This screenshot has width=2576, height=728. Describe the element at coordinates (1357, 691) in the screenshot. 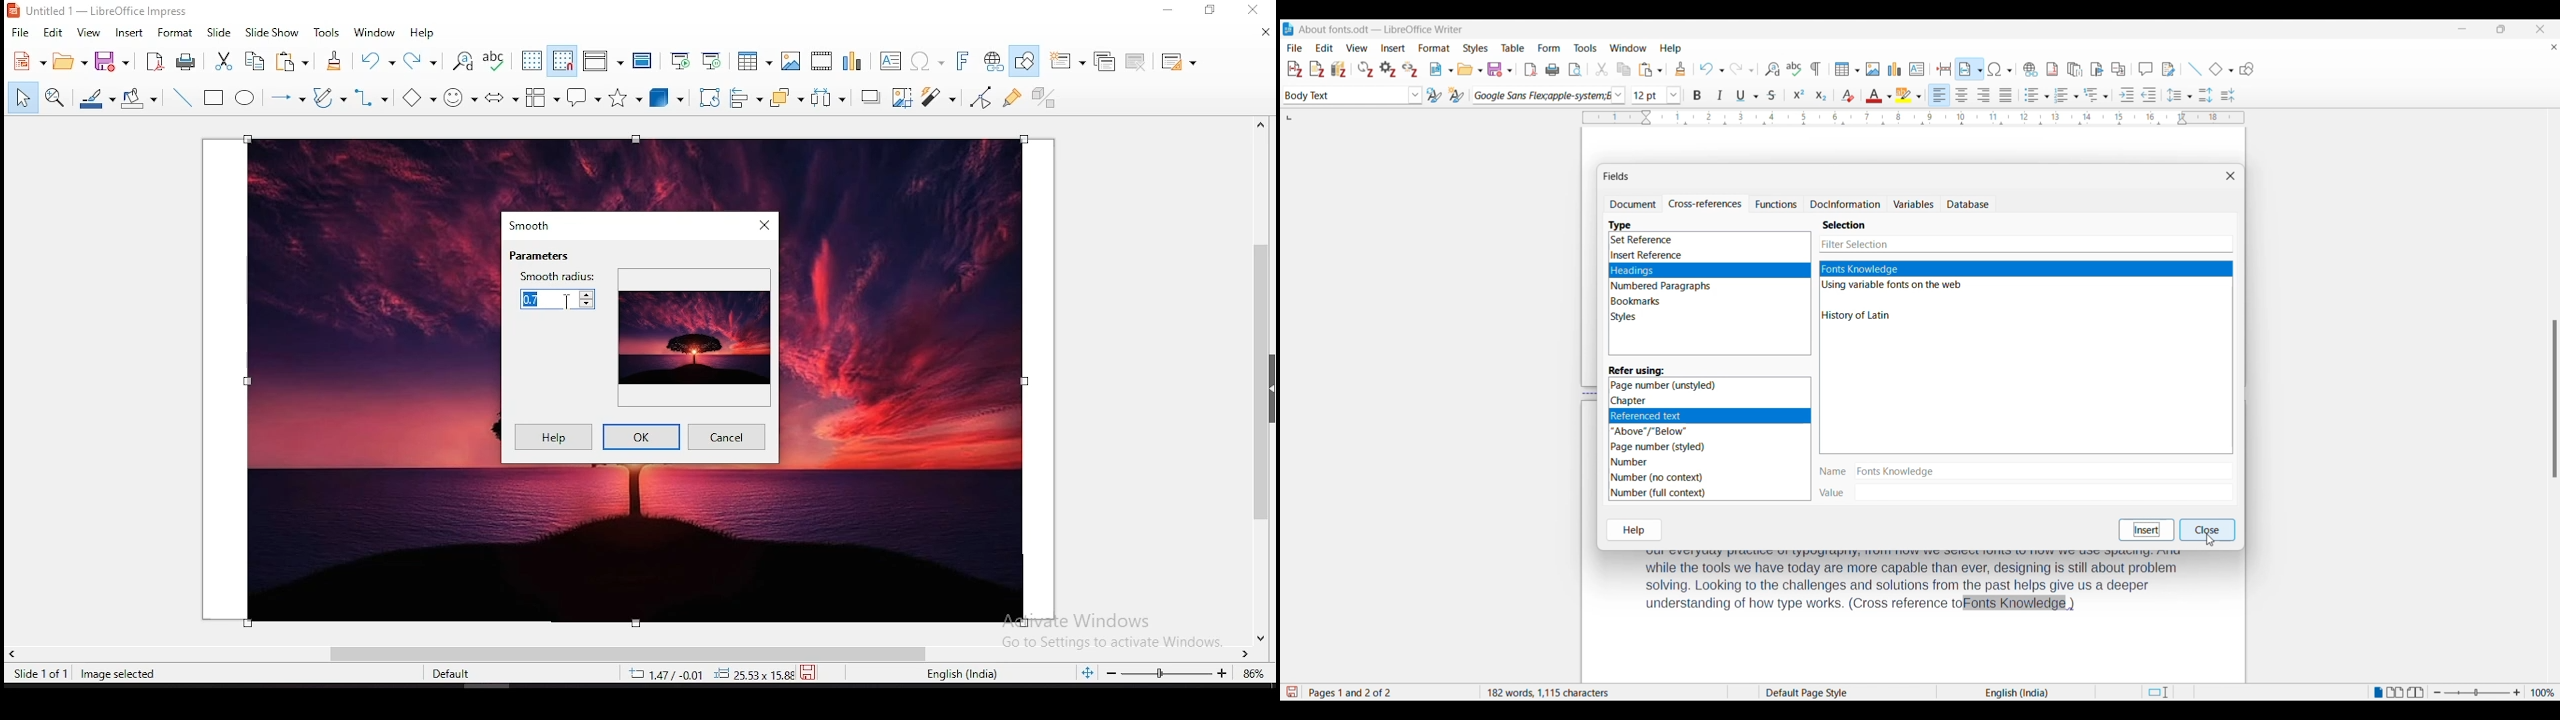

I see `Page 1 and 2 of 2` at that location.